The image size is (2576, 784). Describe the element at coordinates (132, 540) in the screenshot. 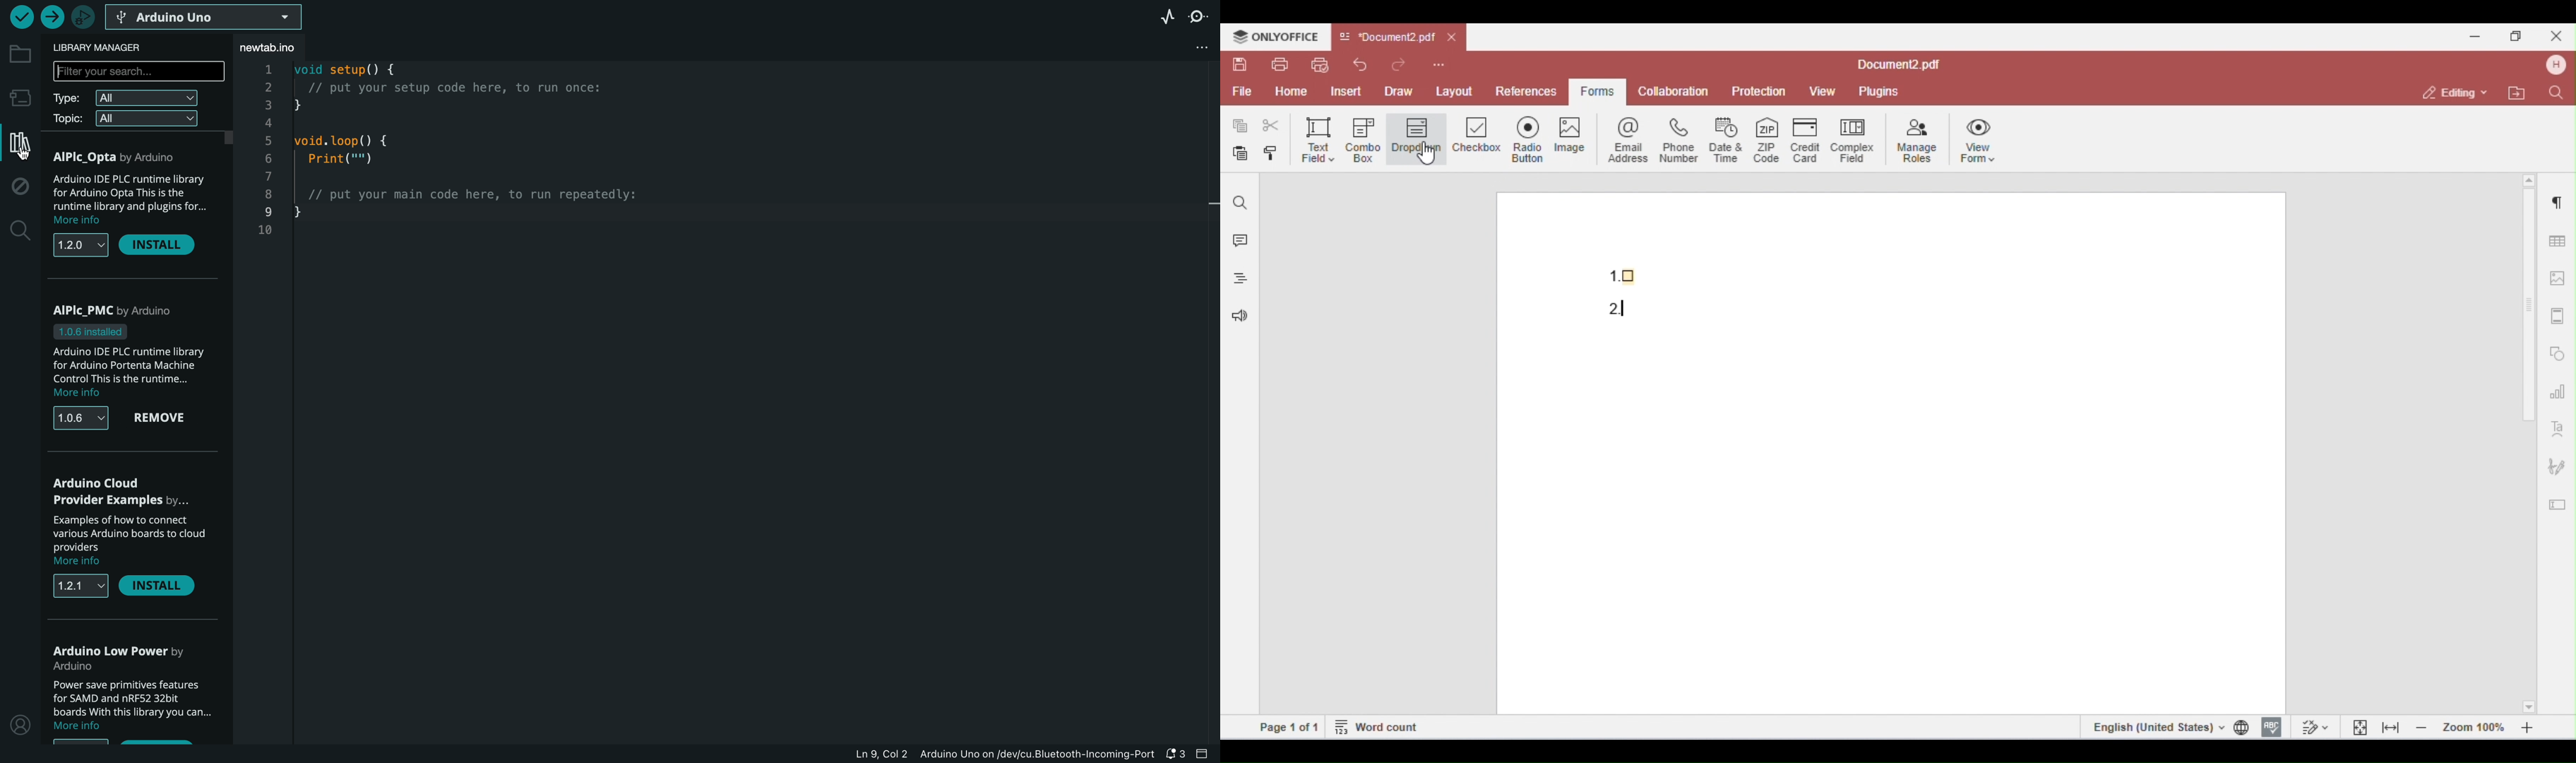

I see `description` at that location.